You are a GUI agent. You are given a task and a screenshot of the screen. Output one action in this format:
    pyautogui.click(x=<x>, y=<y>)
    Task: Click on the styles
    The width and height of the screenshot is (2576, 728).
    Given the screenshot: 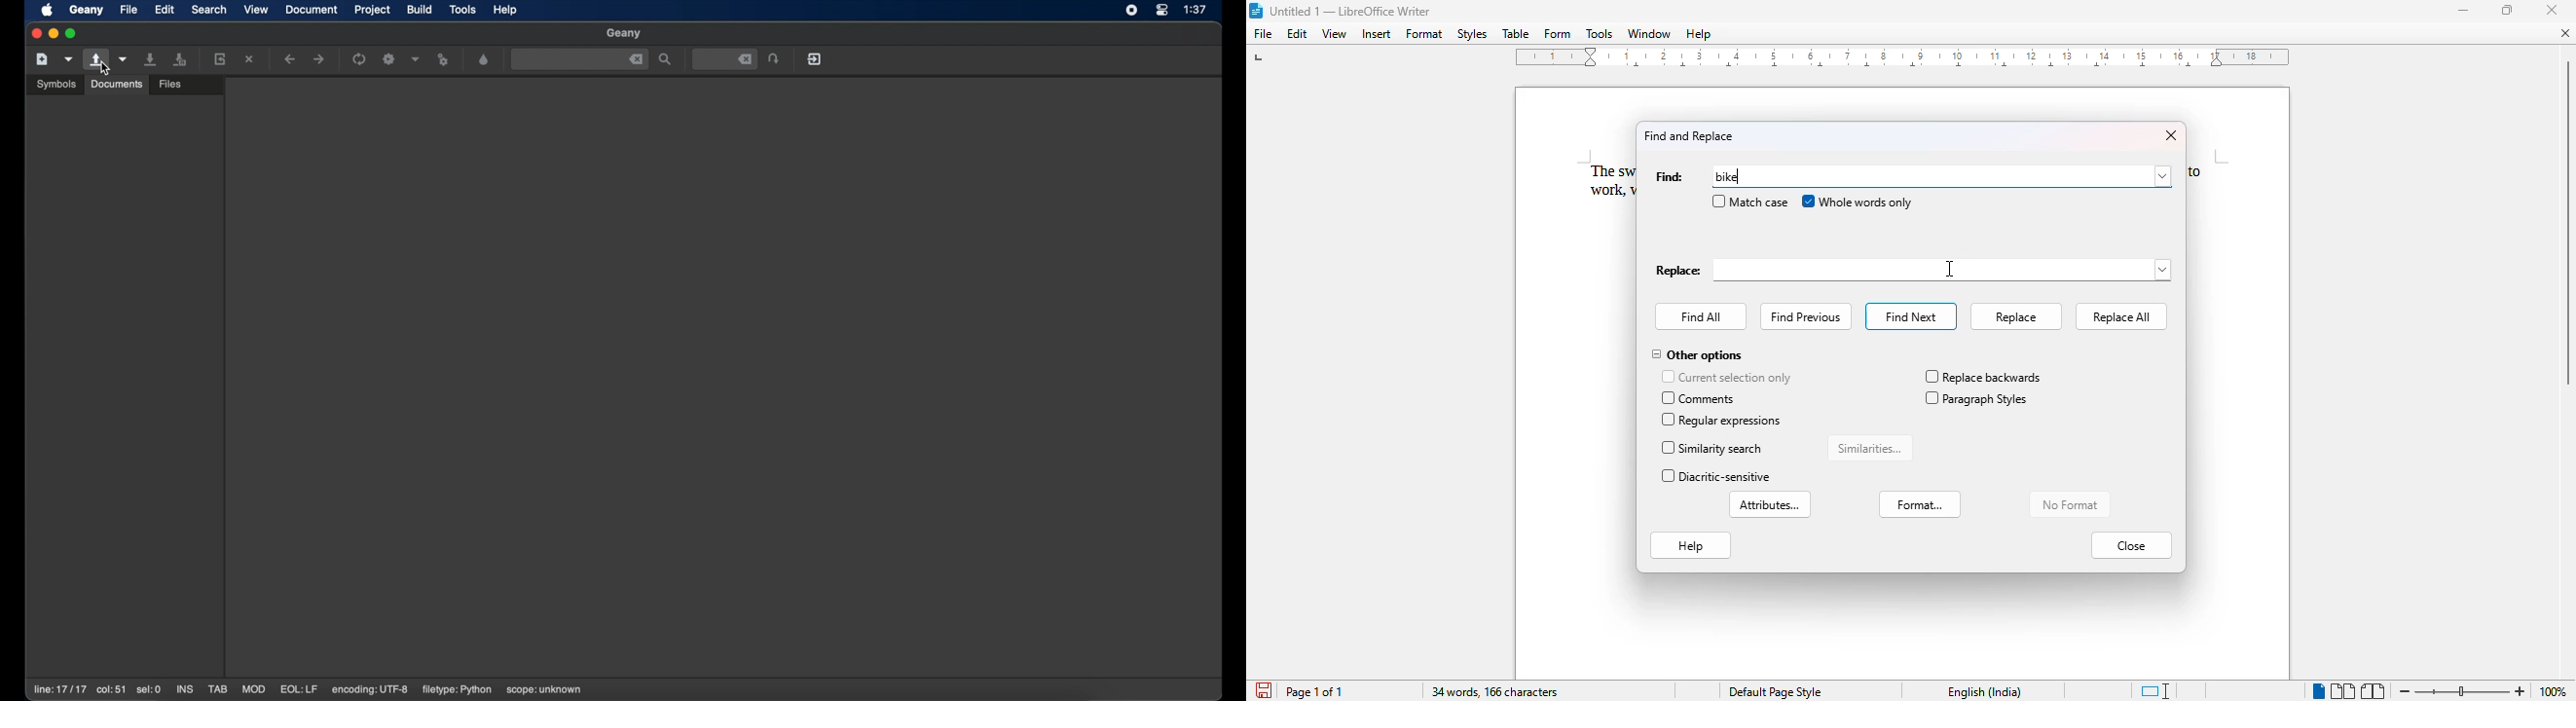 What is the action you would take?
    pyautogui.click(x=1471, y=34)
    